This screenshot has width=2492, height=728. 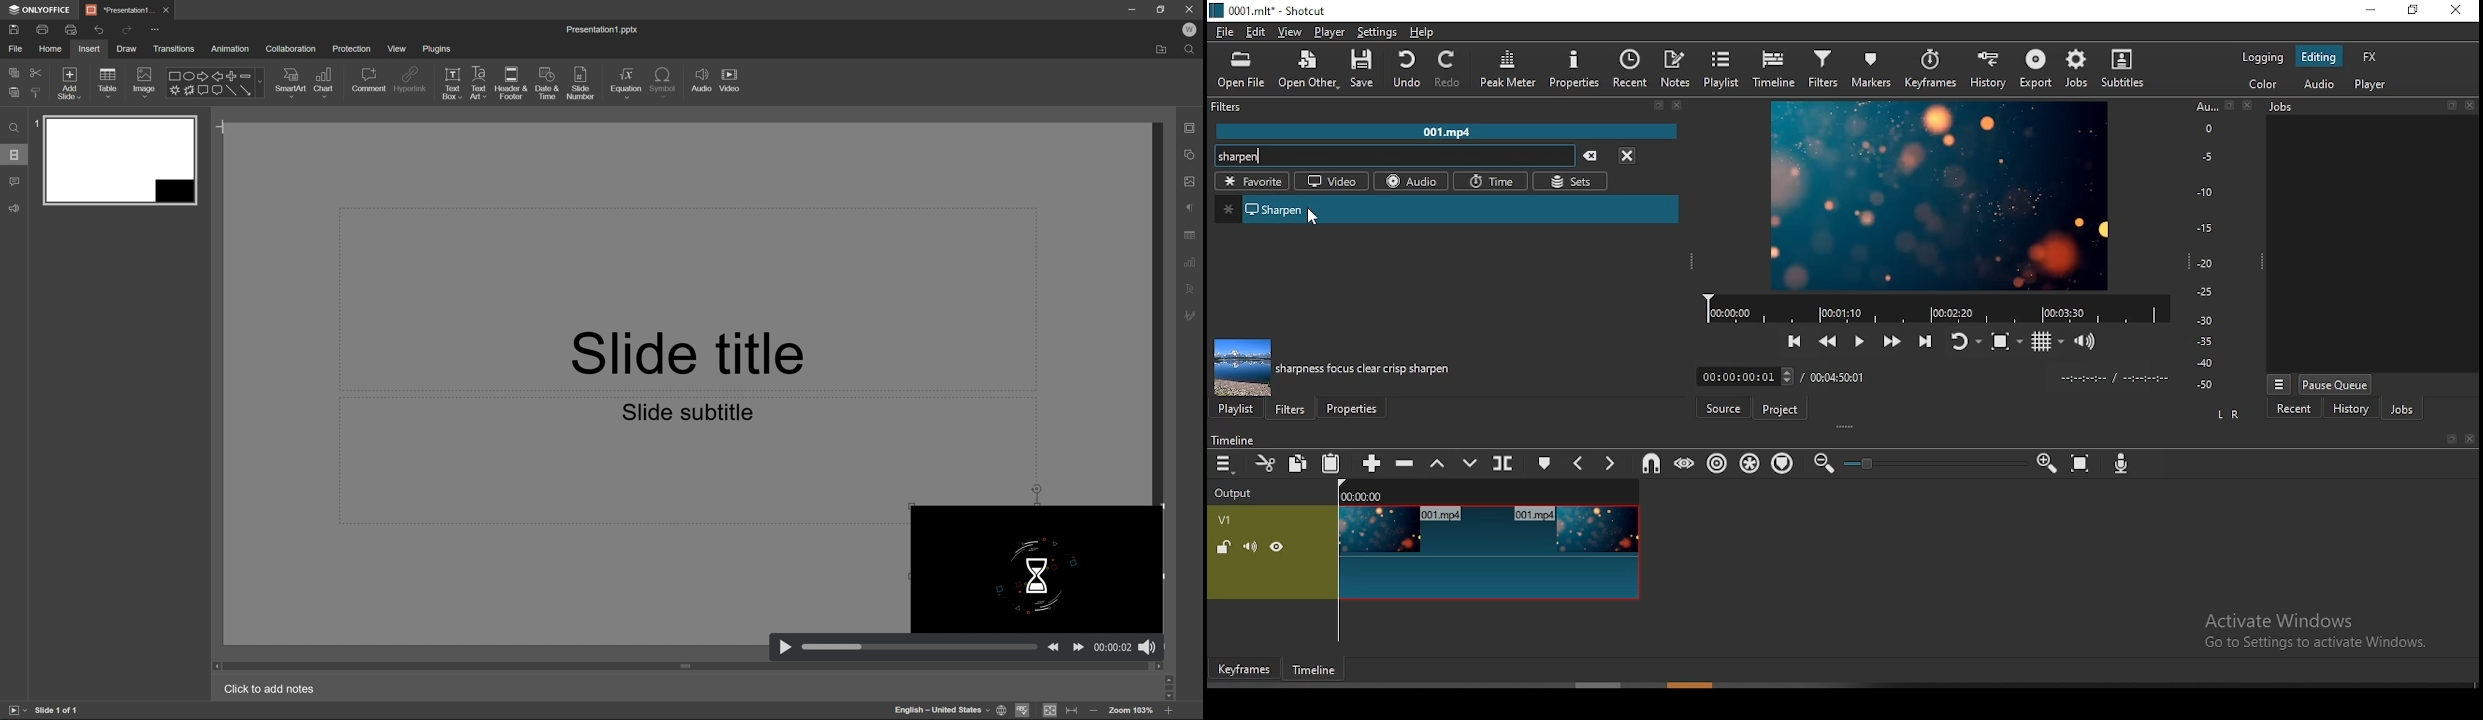 What do you see at coordinates (1746, 376) in the screenshot?
I see `elapsed time` at bounding box center [1746, 376].